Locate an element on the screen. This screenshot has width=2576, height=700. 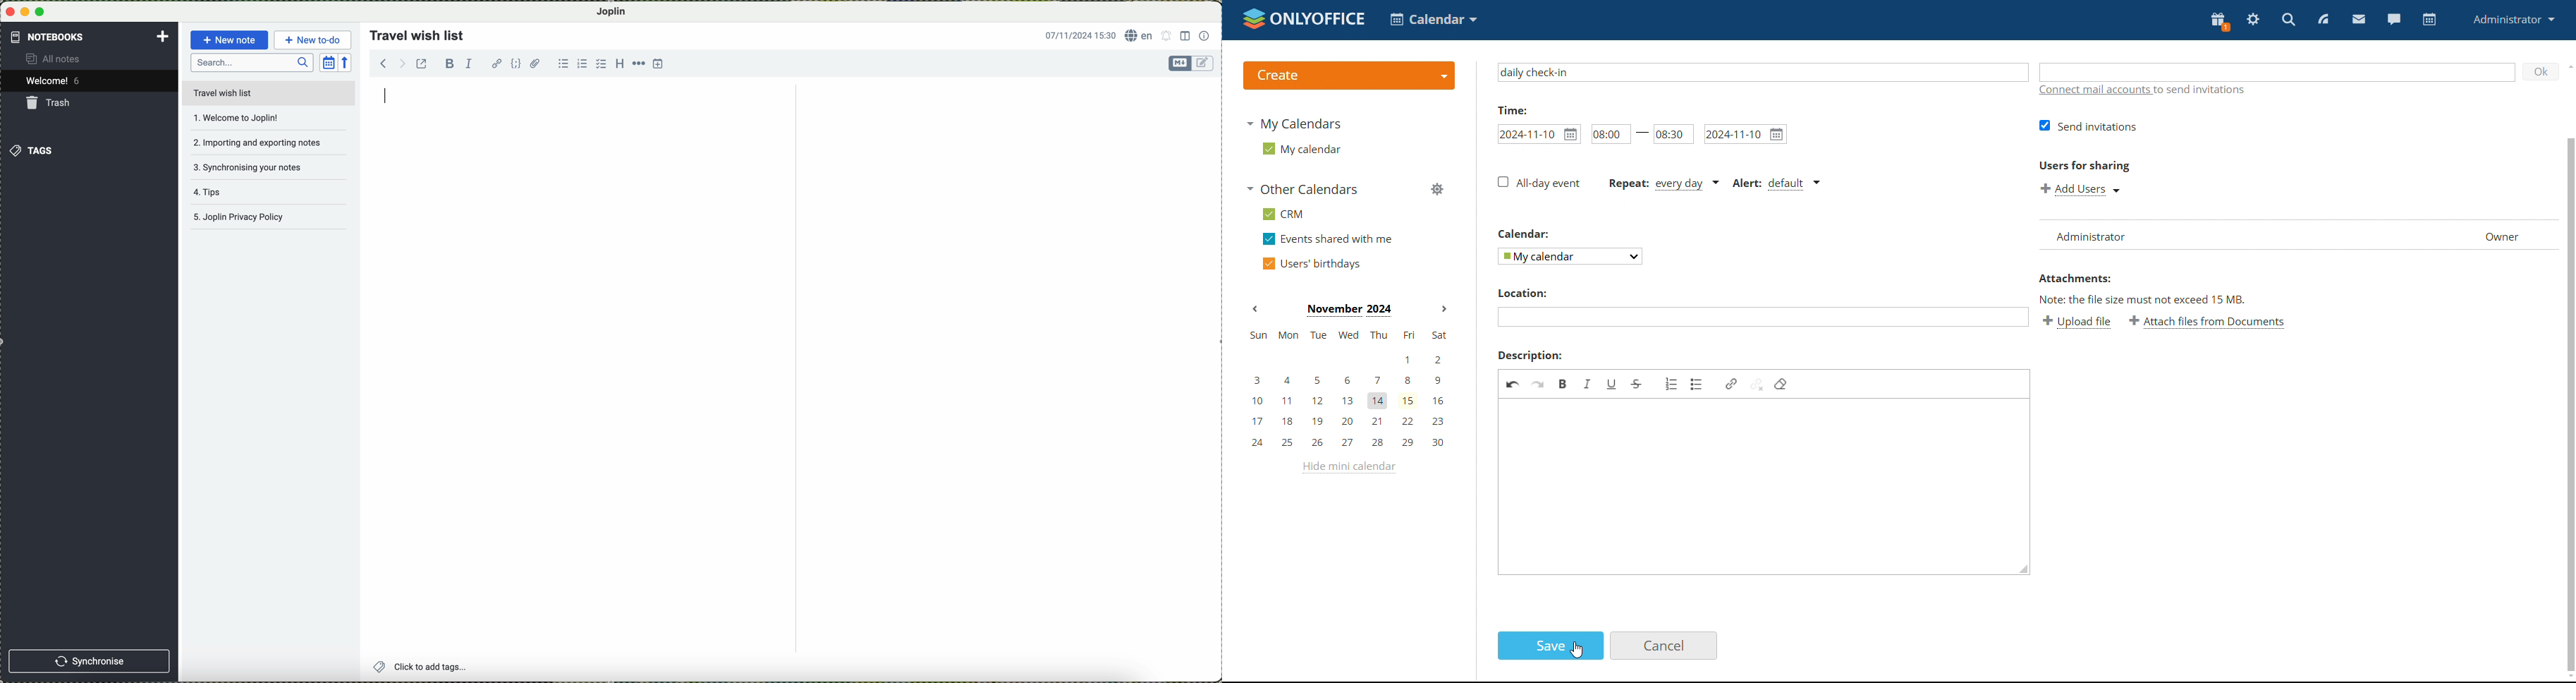
scroll up is located at coordinates (2568, 66).